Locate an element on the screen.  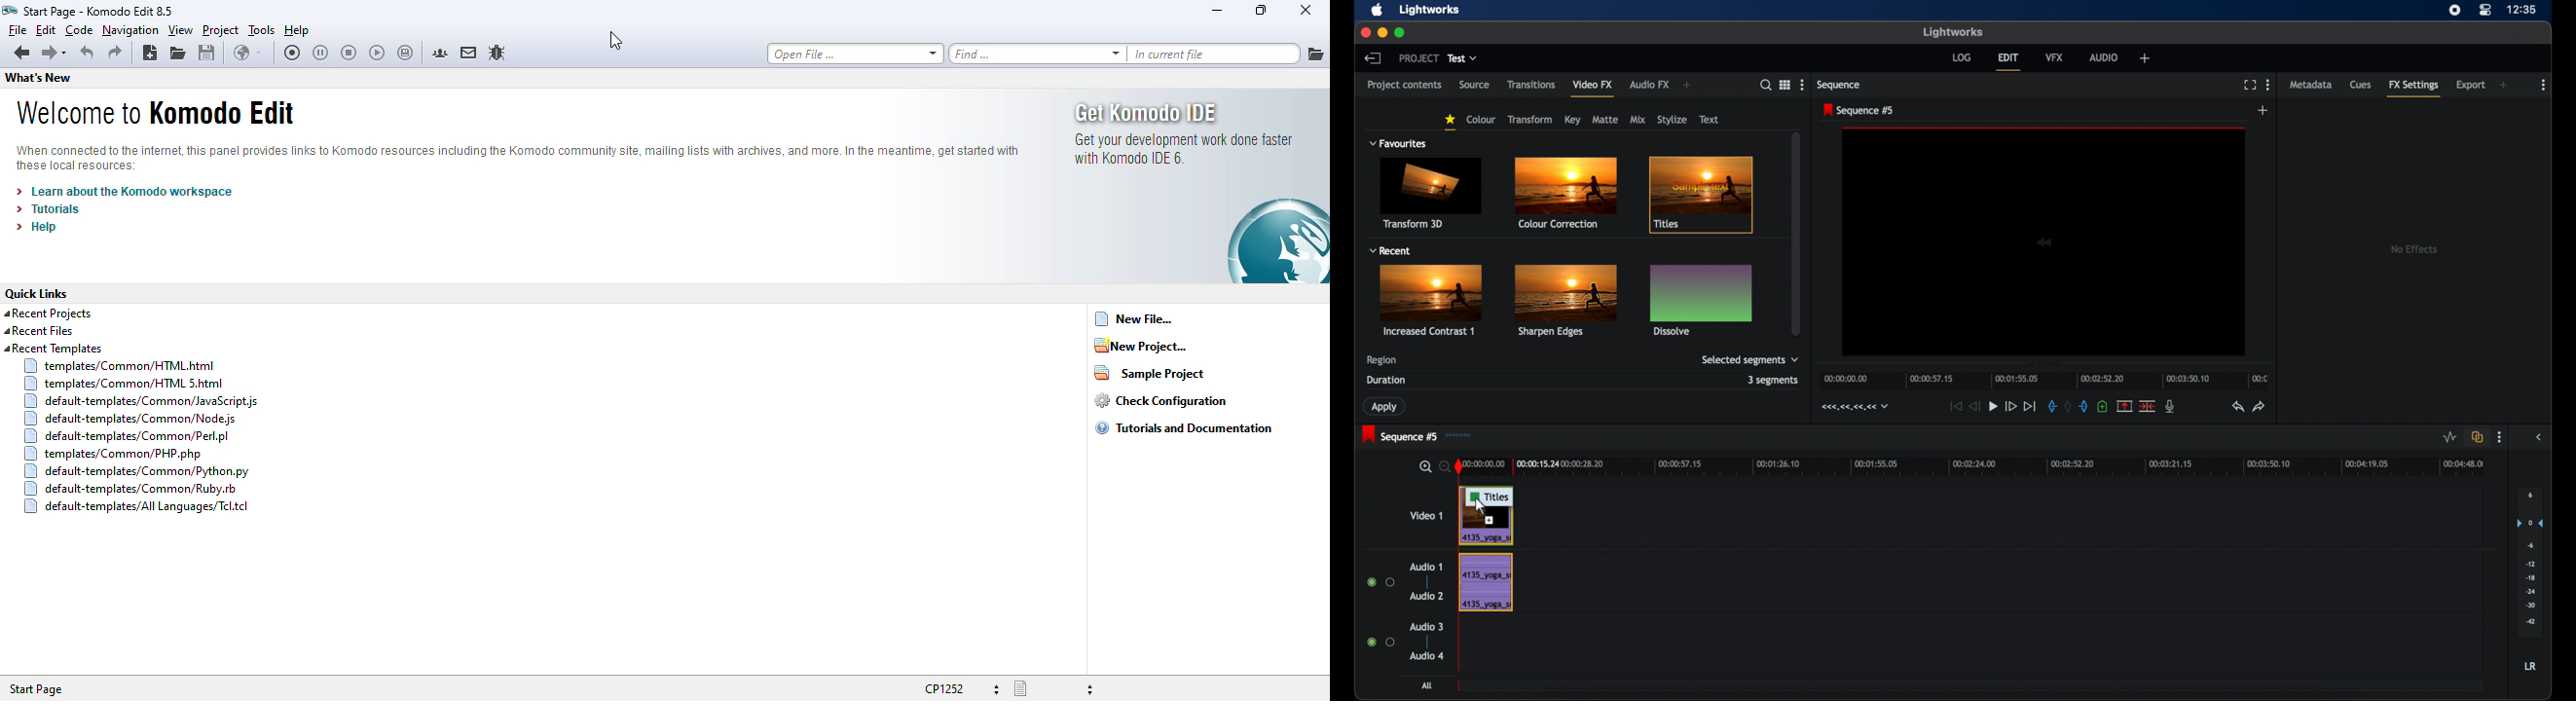
recent is located at coordinates (1390, 251).